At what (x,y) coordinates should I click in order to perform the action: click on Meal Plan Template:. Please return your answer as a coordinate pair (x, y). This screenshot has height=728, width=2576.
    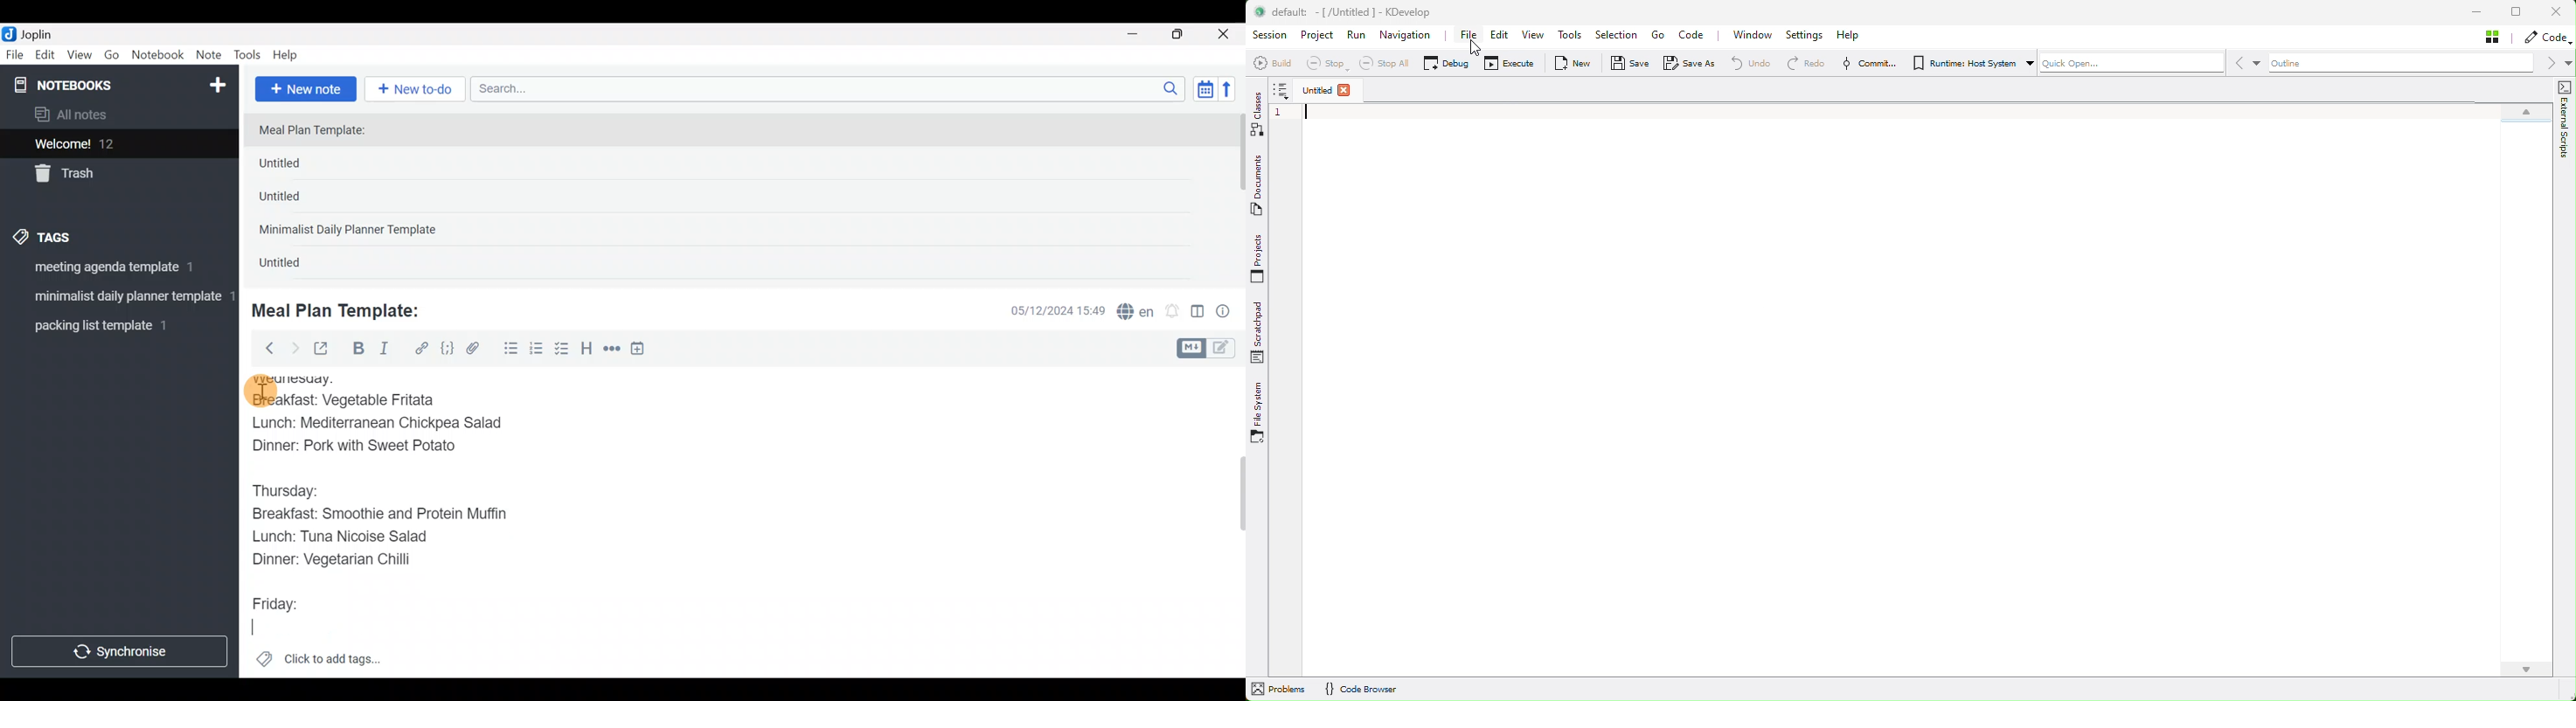
    Looking at the image, I should click on (320, 131).